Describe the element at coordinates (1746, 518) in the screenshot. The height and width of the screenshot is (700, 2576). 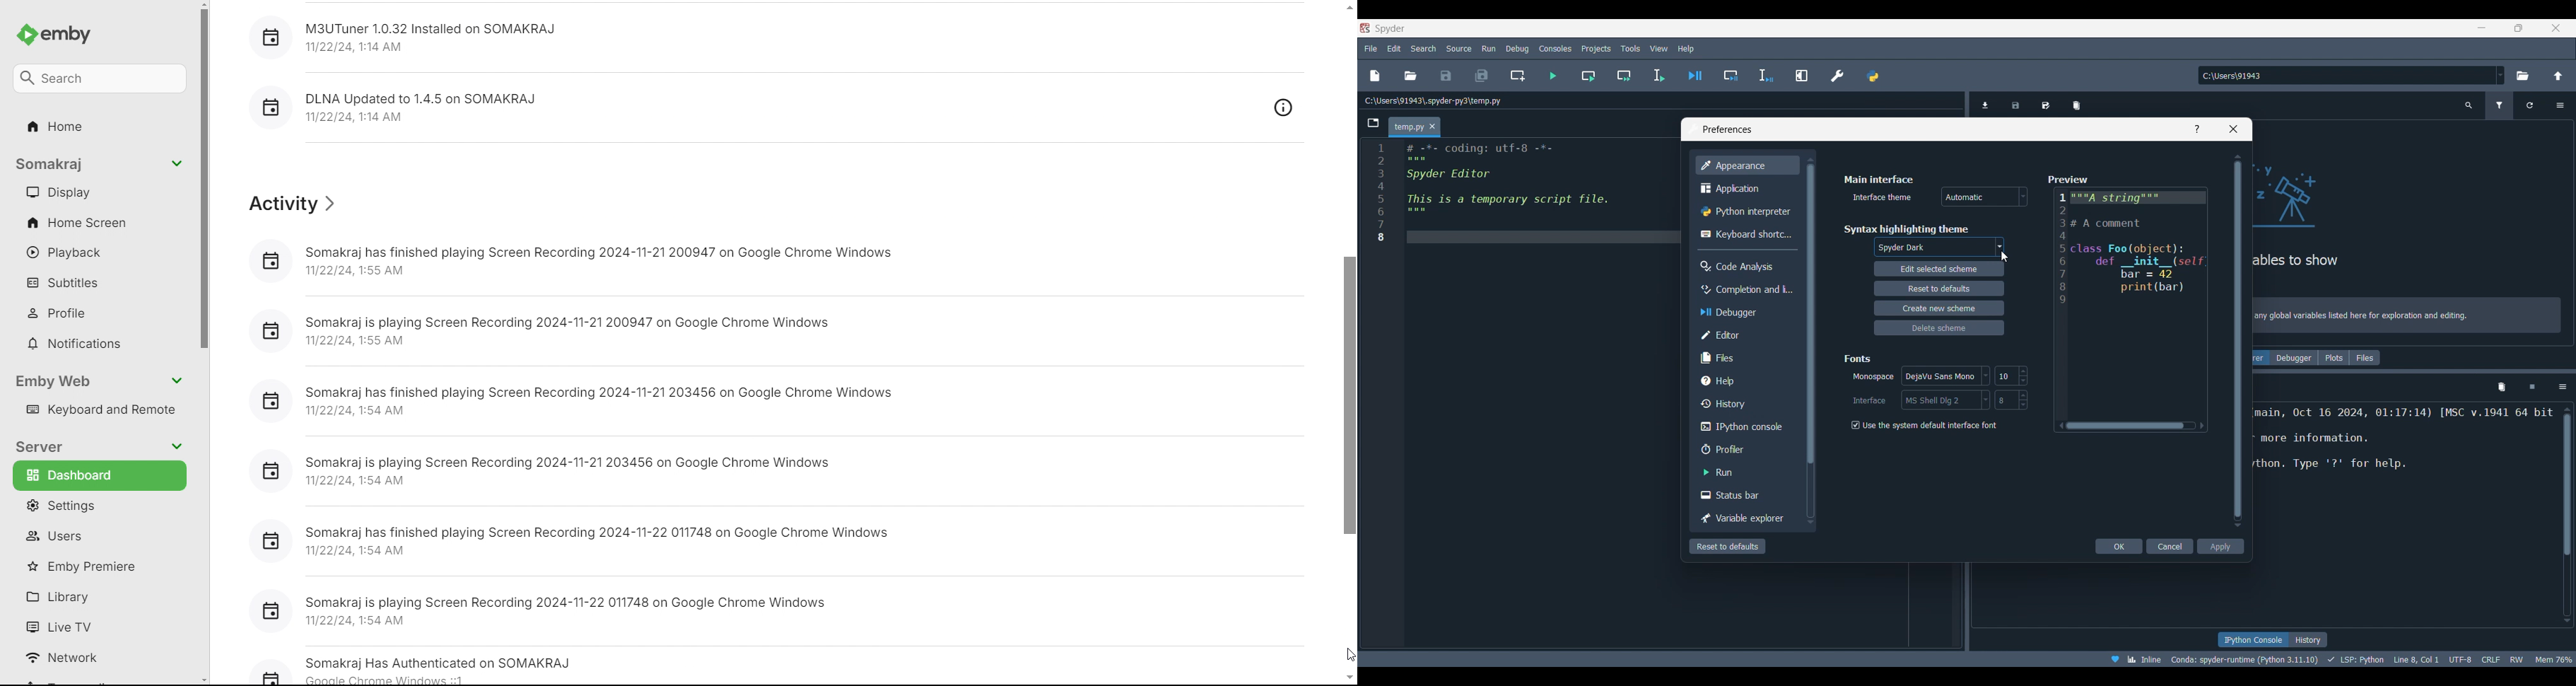
I see `Variable explorer` at that location.